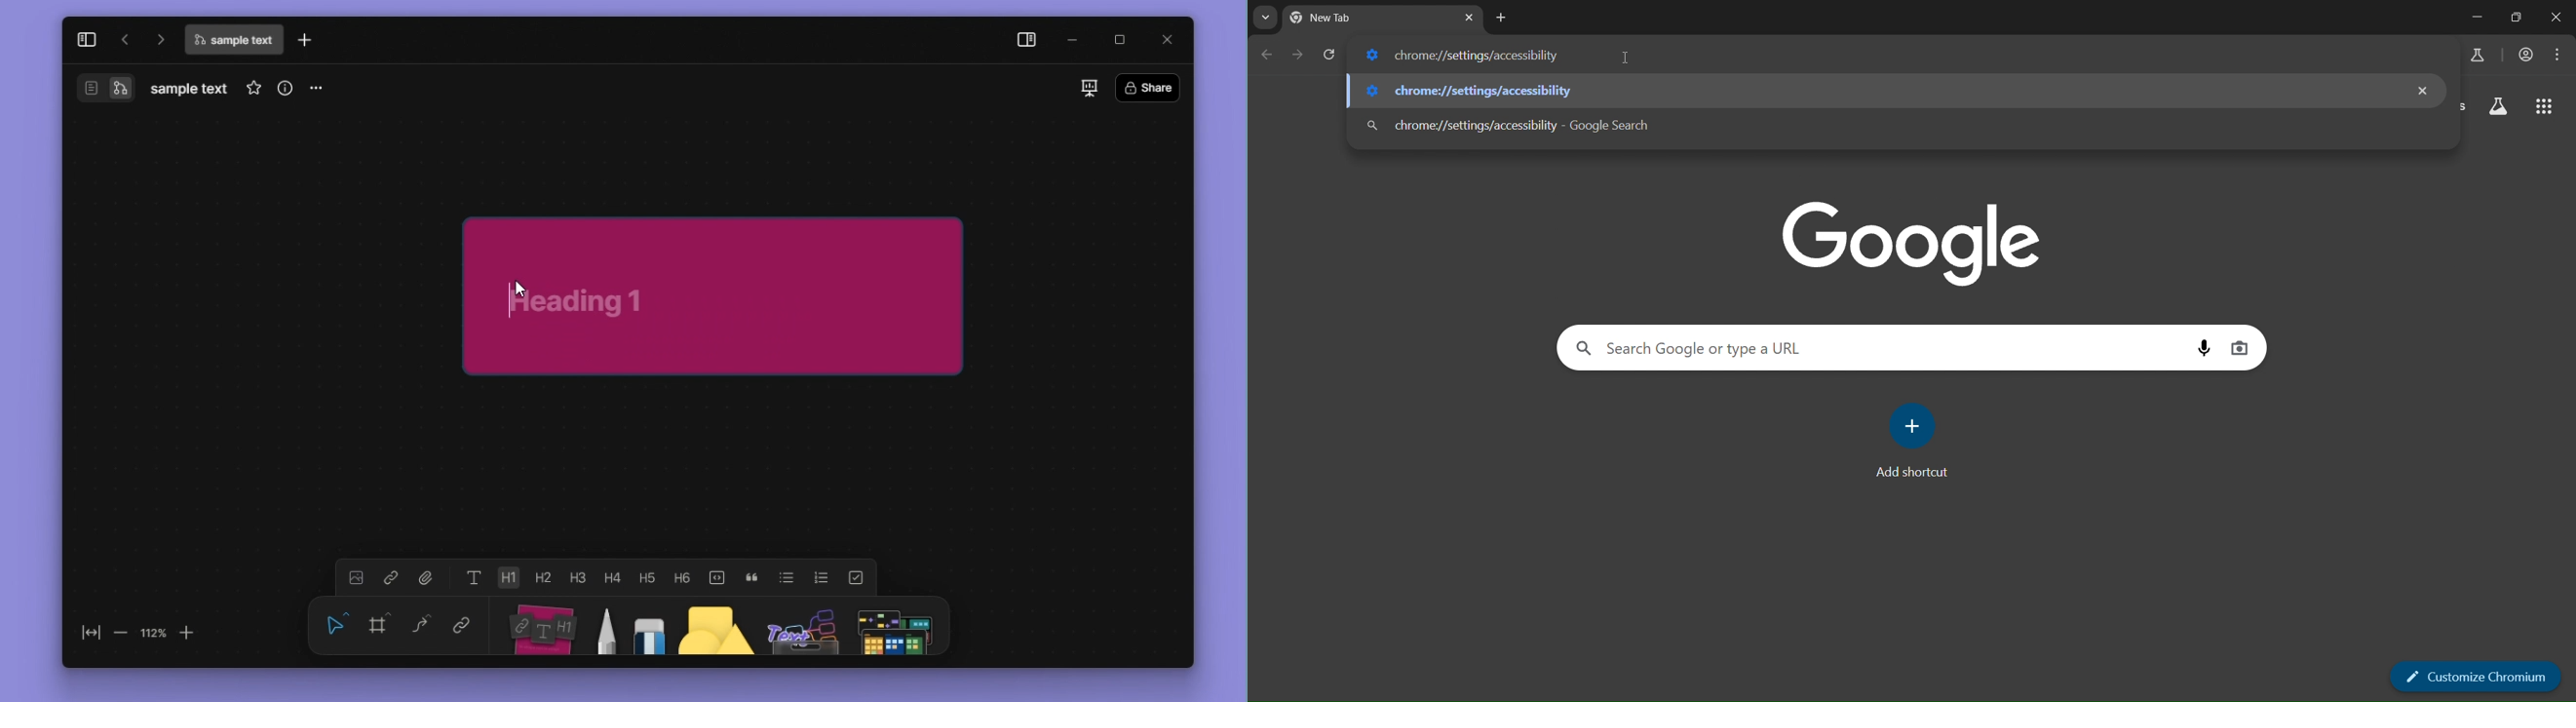 This screenshot has height=728, width=2576. What do you see at coordinates (233, 40) in the screenshot?
I see `file name` at bounding box center [233, 40].